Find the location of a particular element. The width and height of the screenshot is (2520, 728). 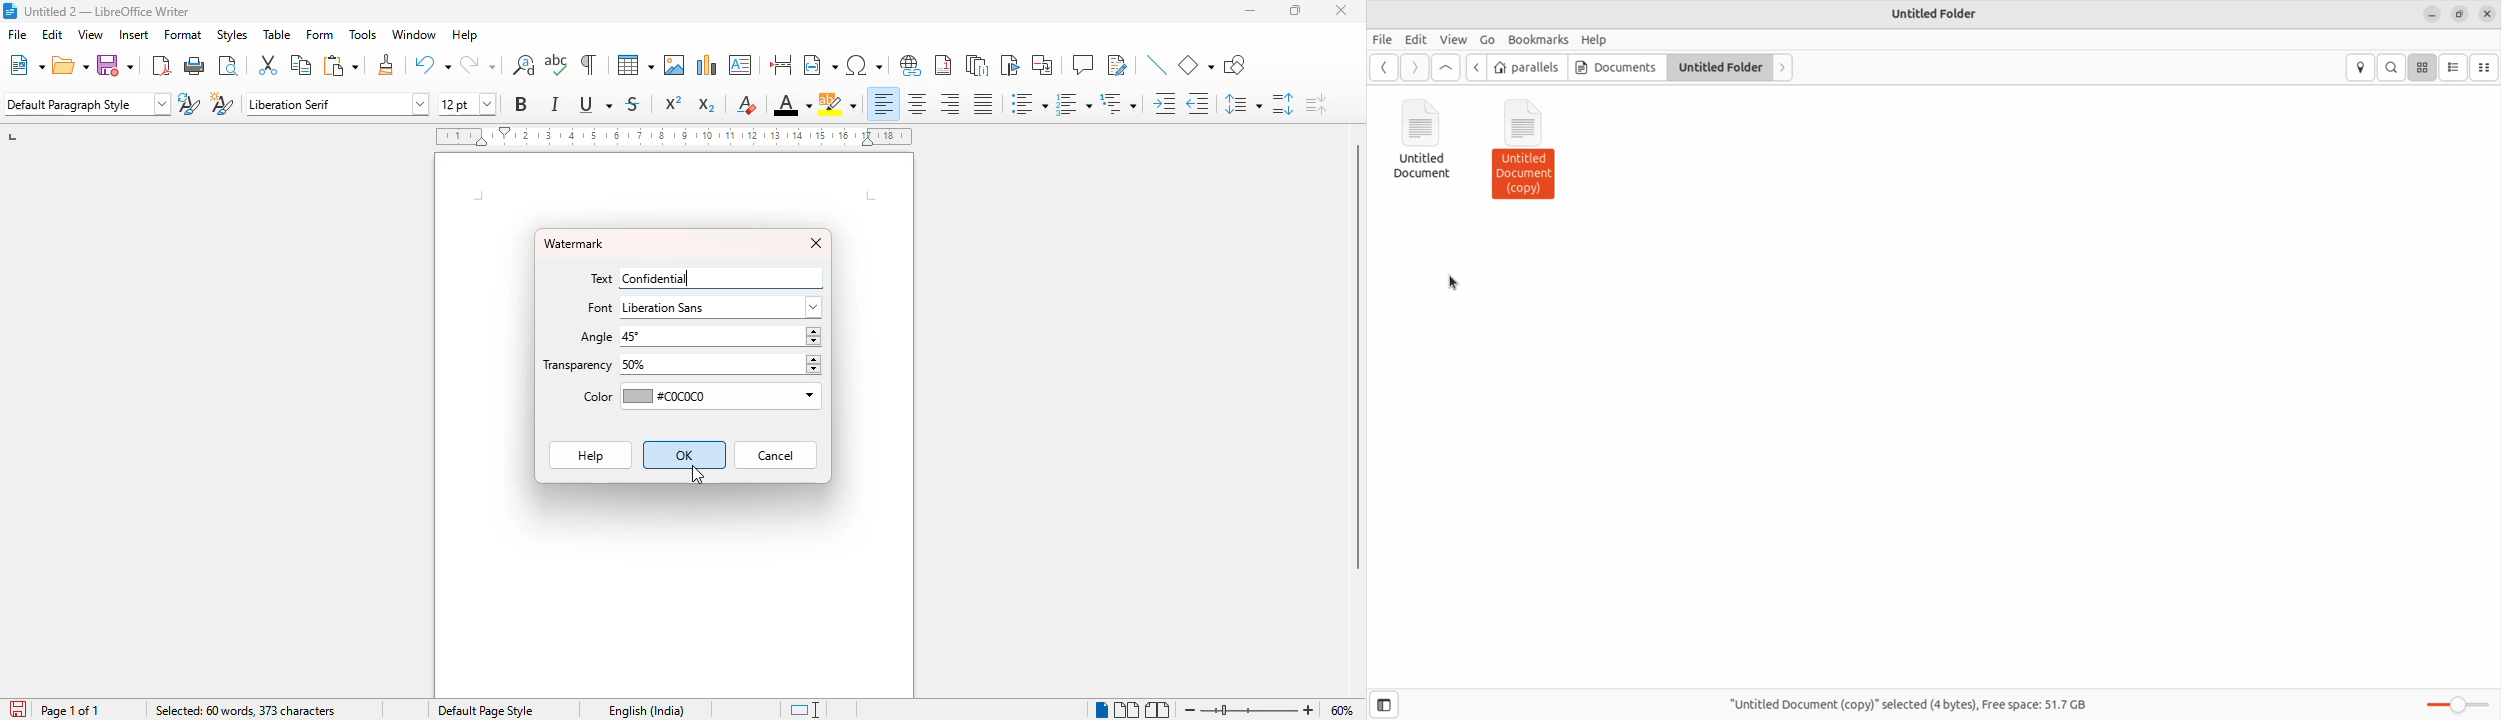

export directly as PDF is located at coordinates (162, 65).